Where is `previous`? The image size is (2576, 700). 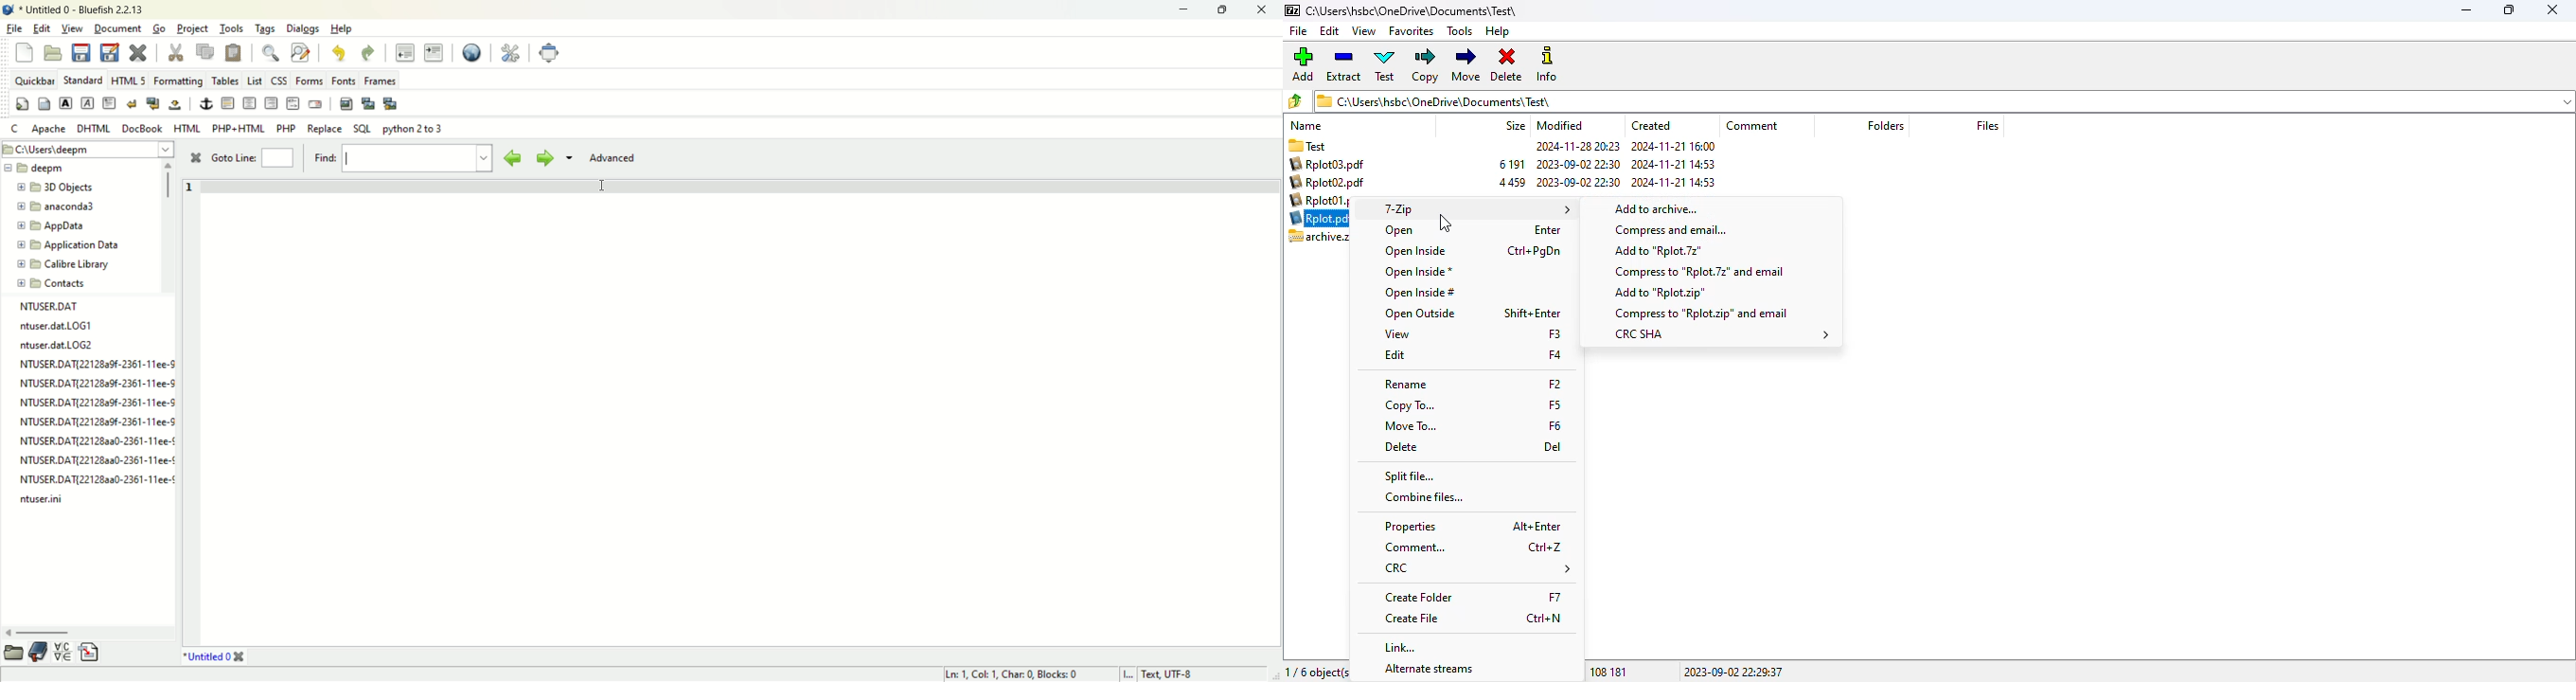 previous is located at coordinates (513, 157).